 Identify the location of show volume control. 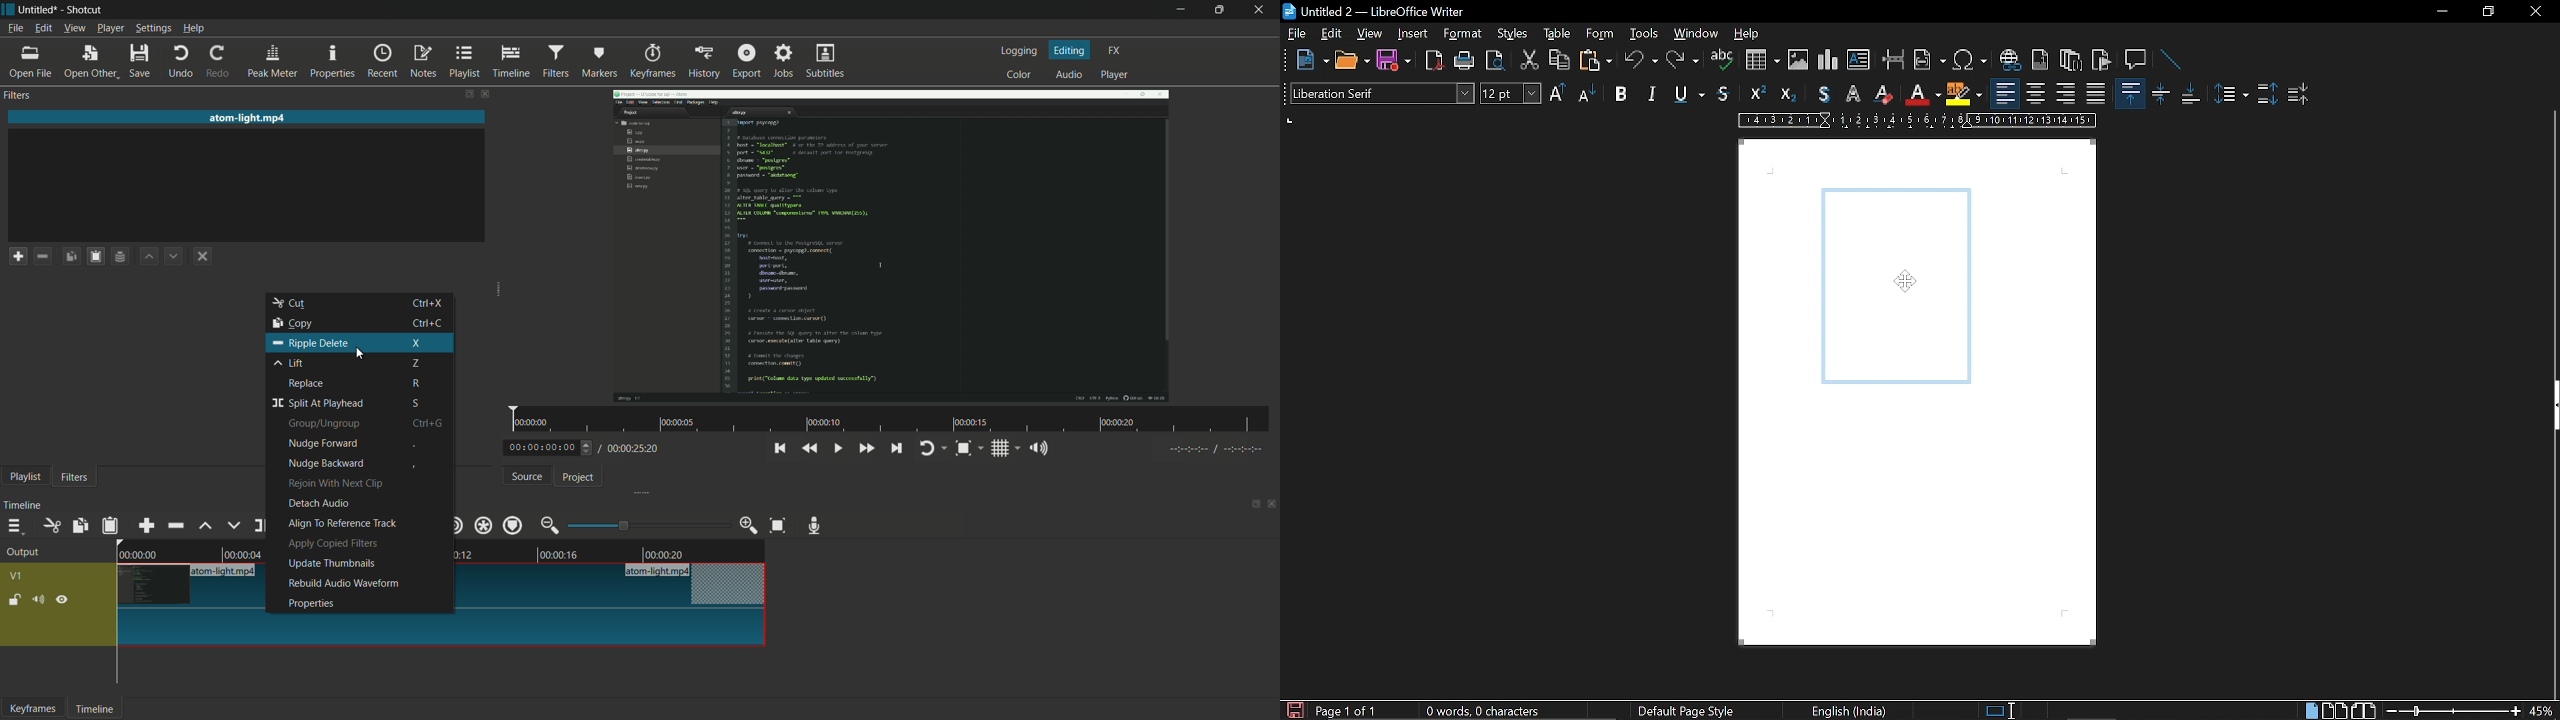
(1039, 447).